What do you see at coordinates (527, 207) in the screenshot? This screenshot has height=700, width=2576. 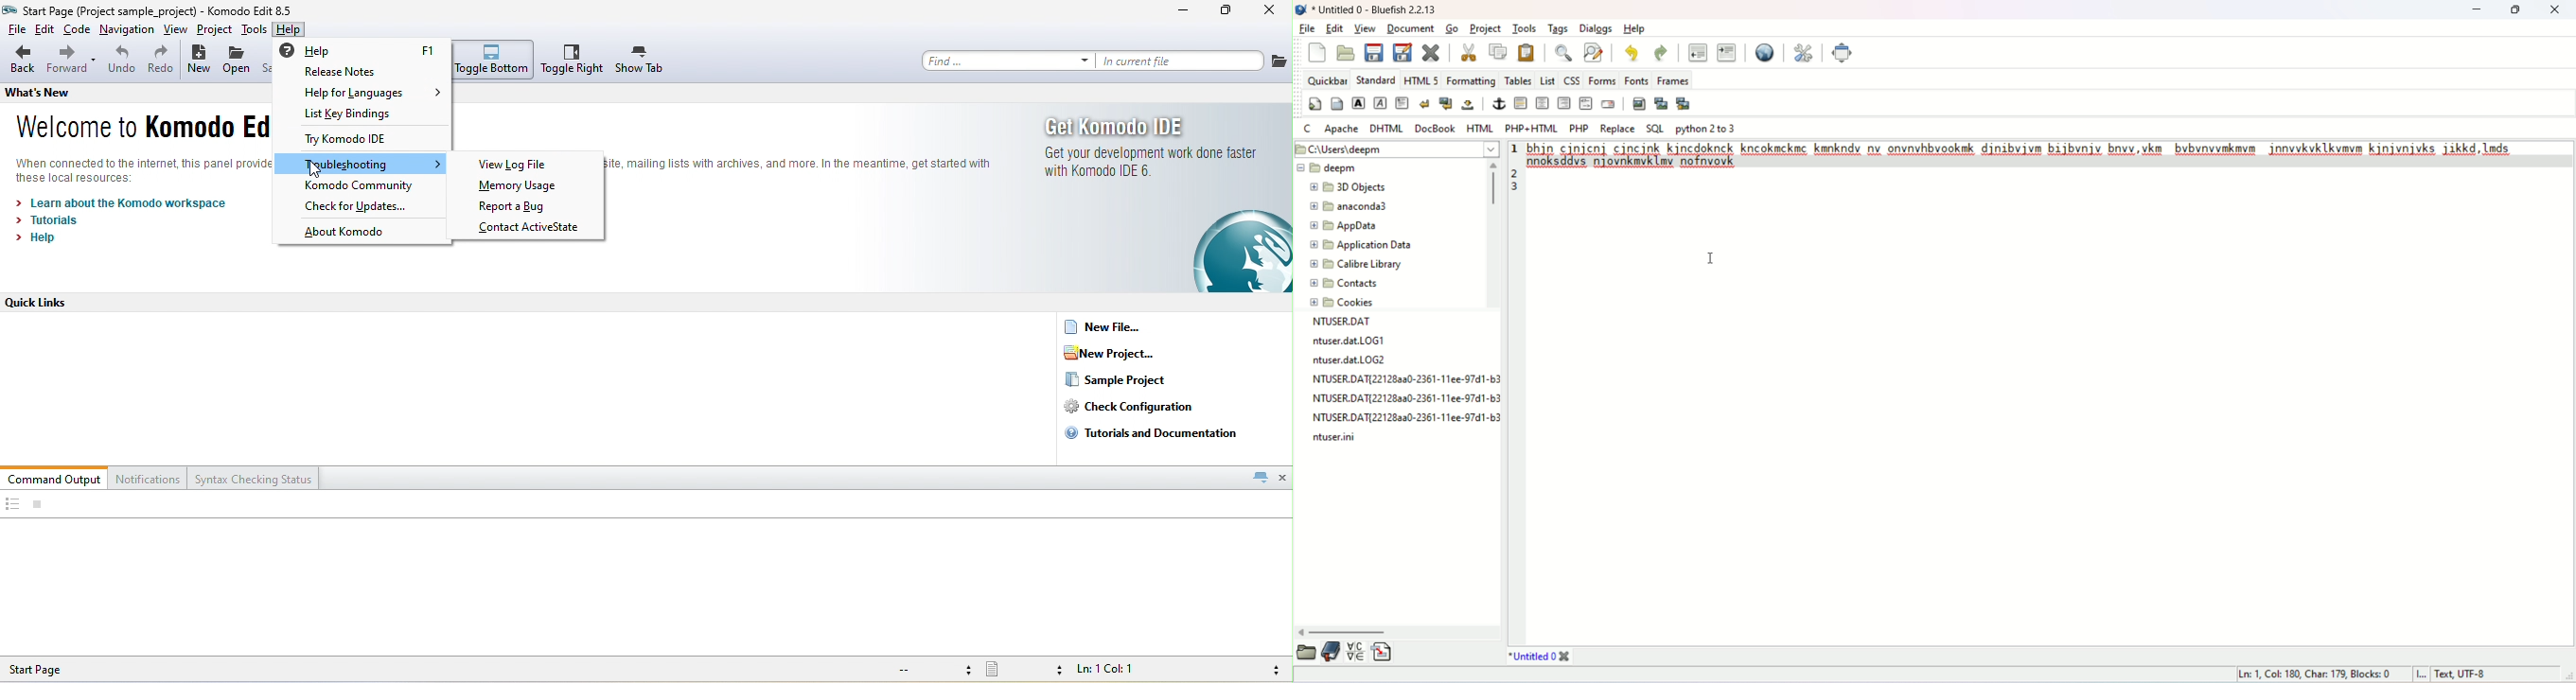 I see `report a bug` at bounding box center [527, 207].